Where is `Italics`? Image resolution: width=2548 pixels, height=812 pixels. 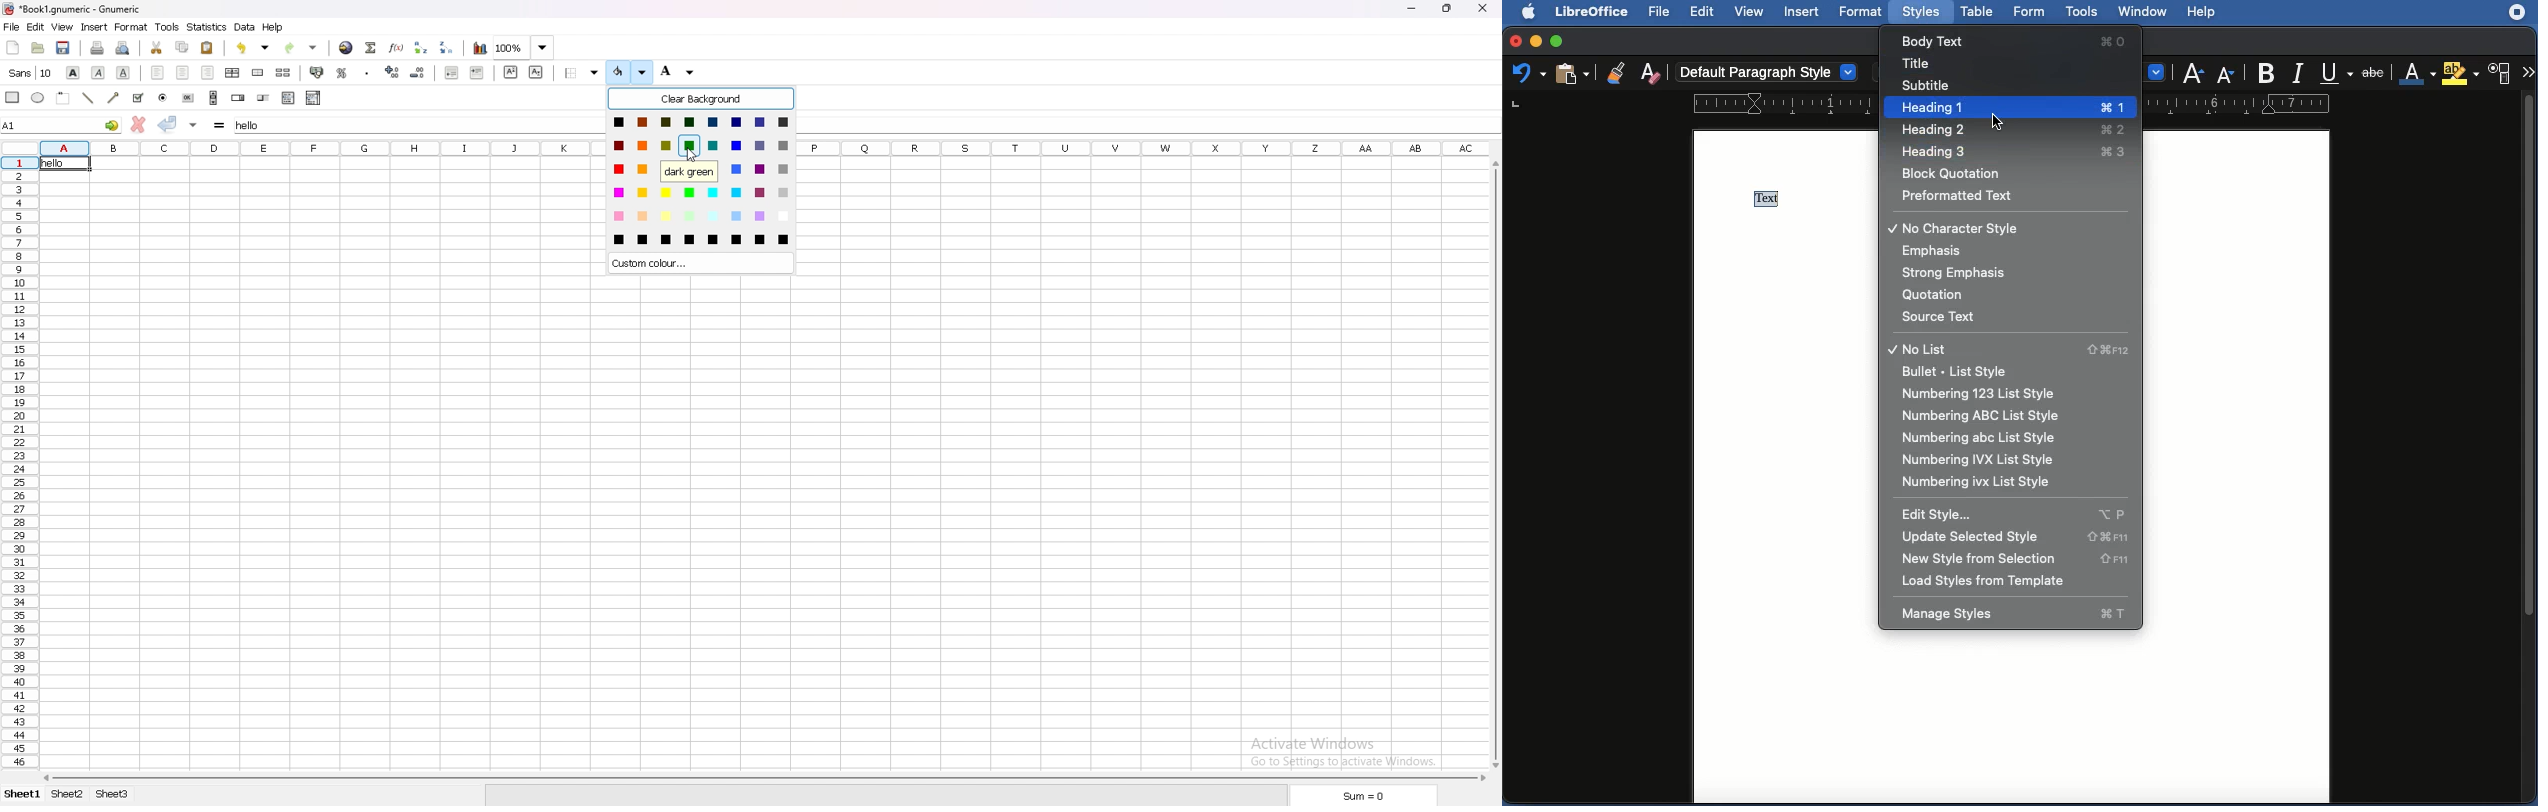 Italics is located at coordinates (2299, 74).